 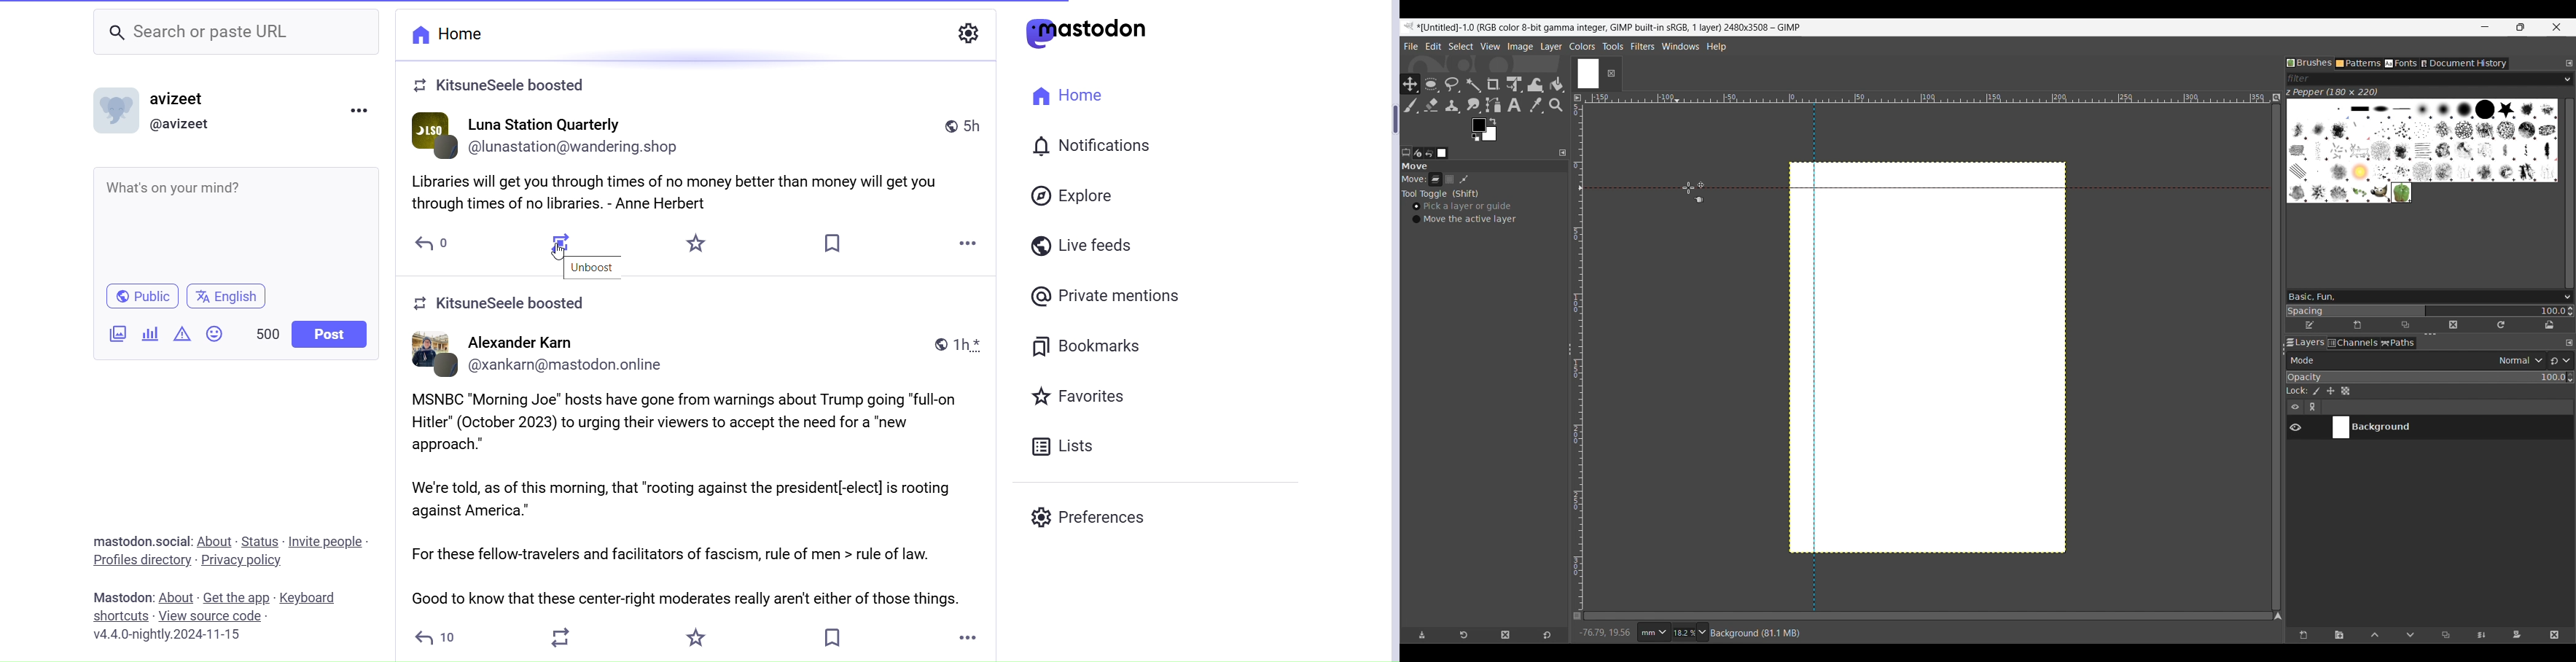 What do you see at coordinates (1417, 153) in the screenshot?
I see `Device status` at bounding box center [1417, 153].